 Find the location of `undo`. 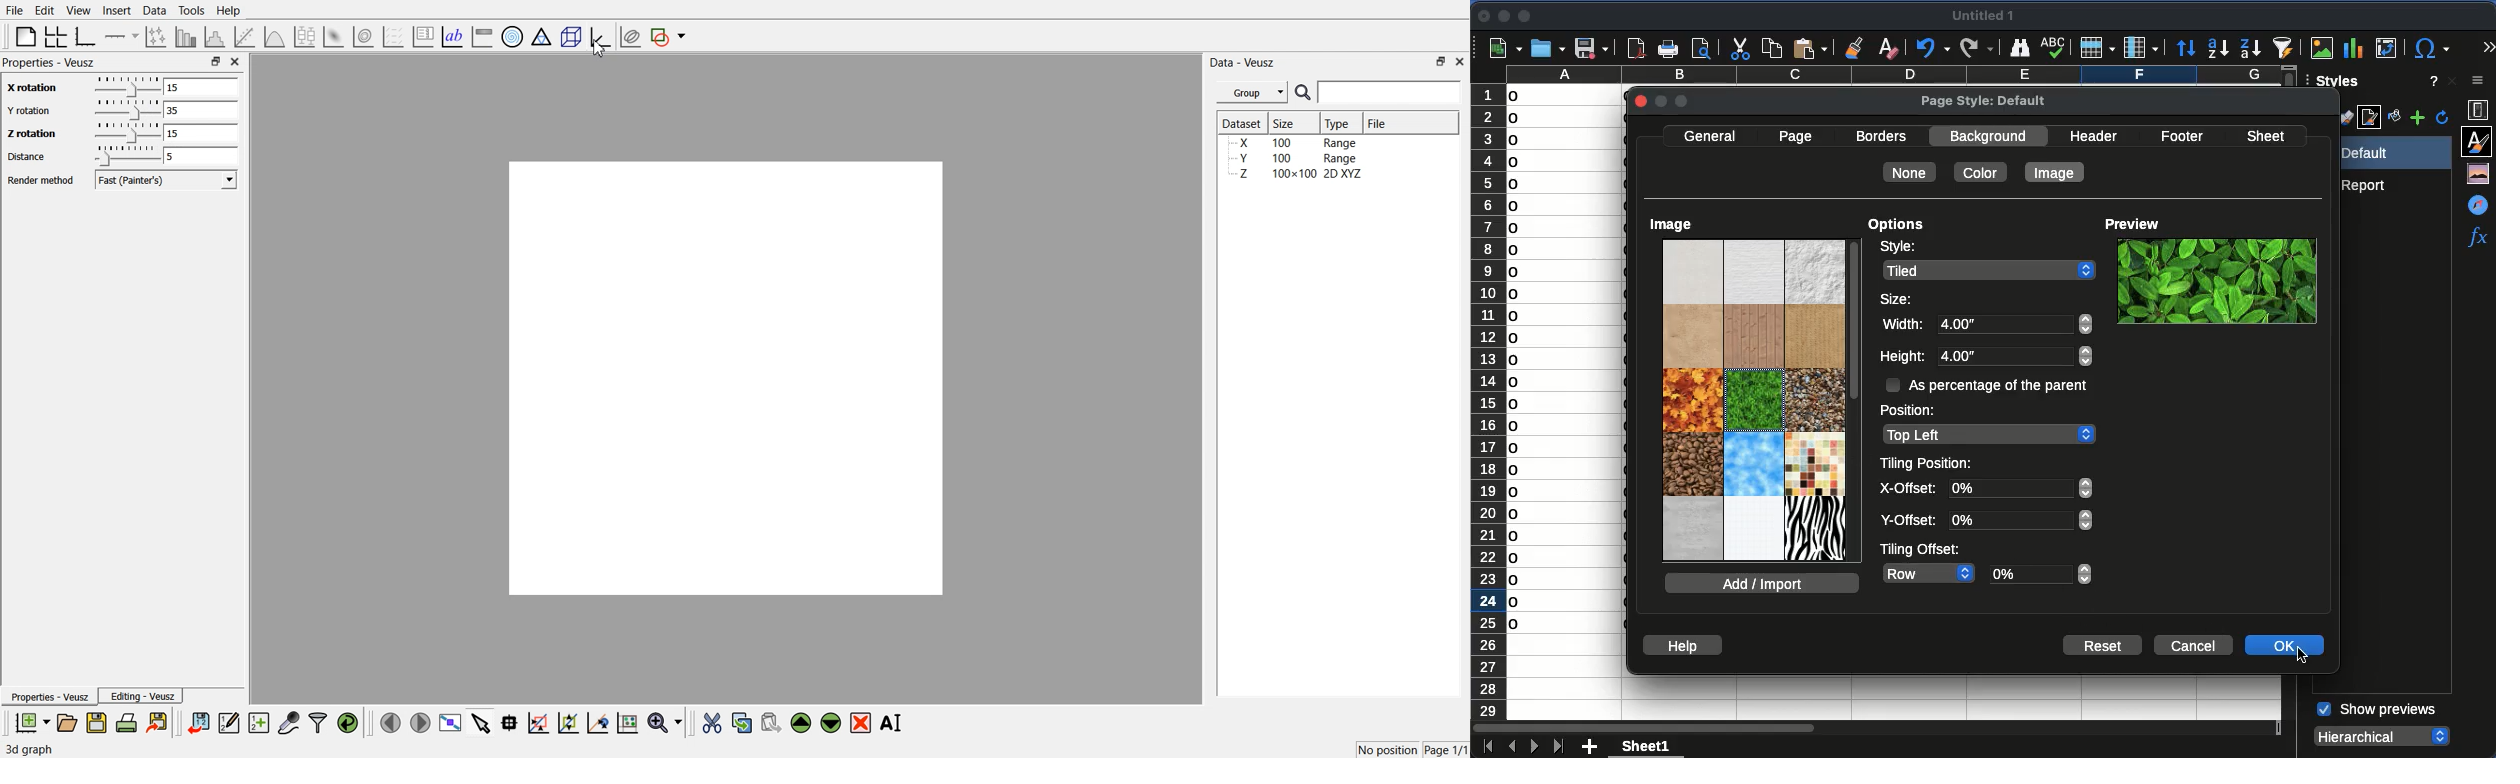

undo is located at coordinates (1933, 49).